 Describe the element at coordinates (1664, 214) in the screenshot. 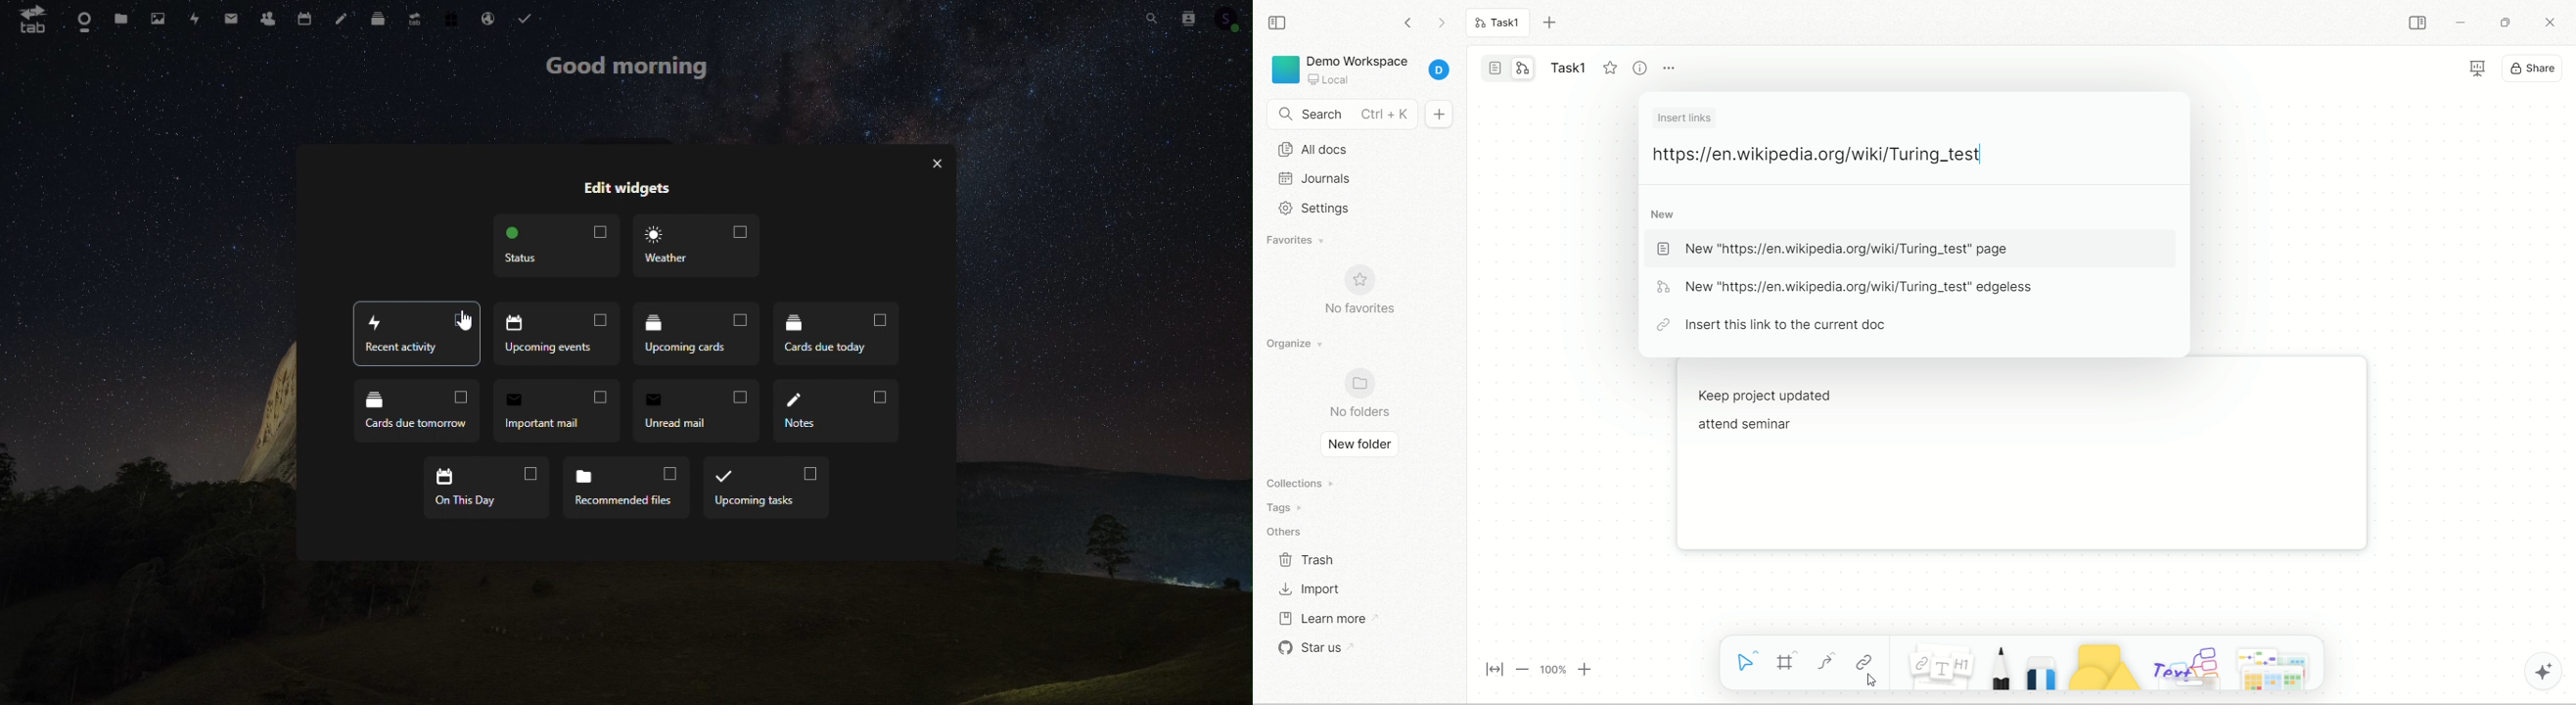

I see `new` at that location.